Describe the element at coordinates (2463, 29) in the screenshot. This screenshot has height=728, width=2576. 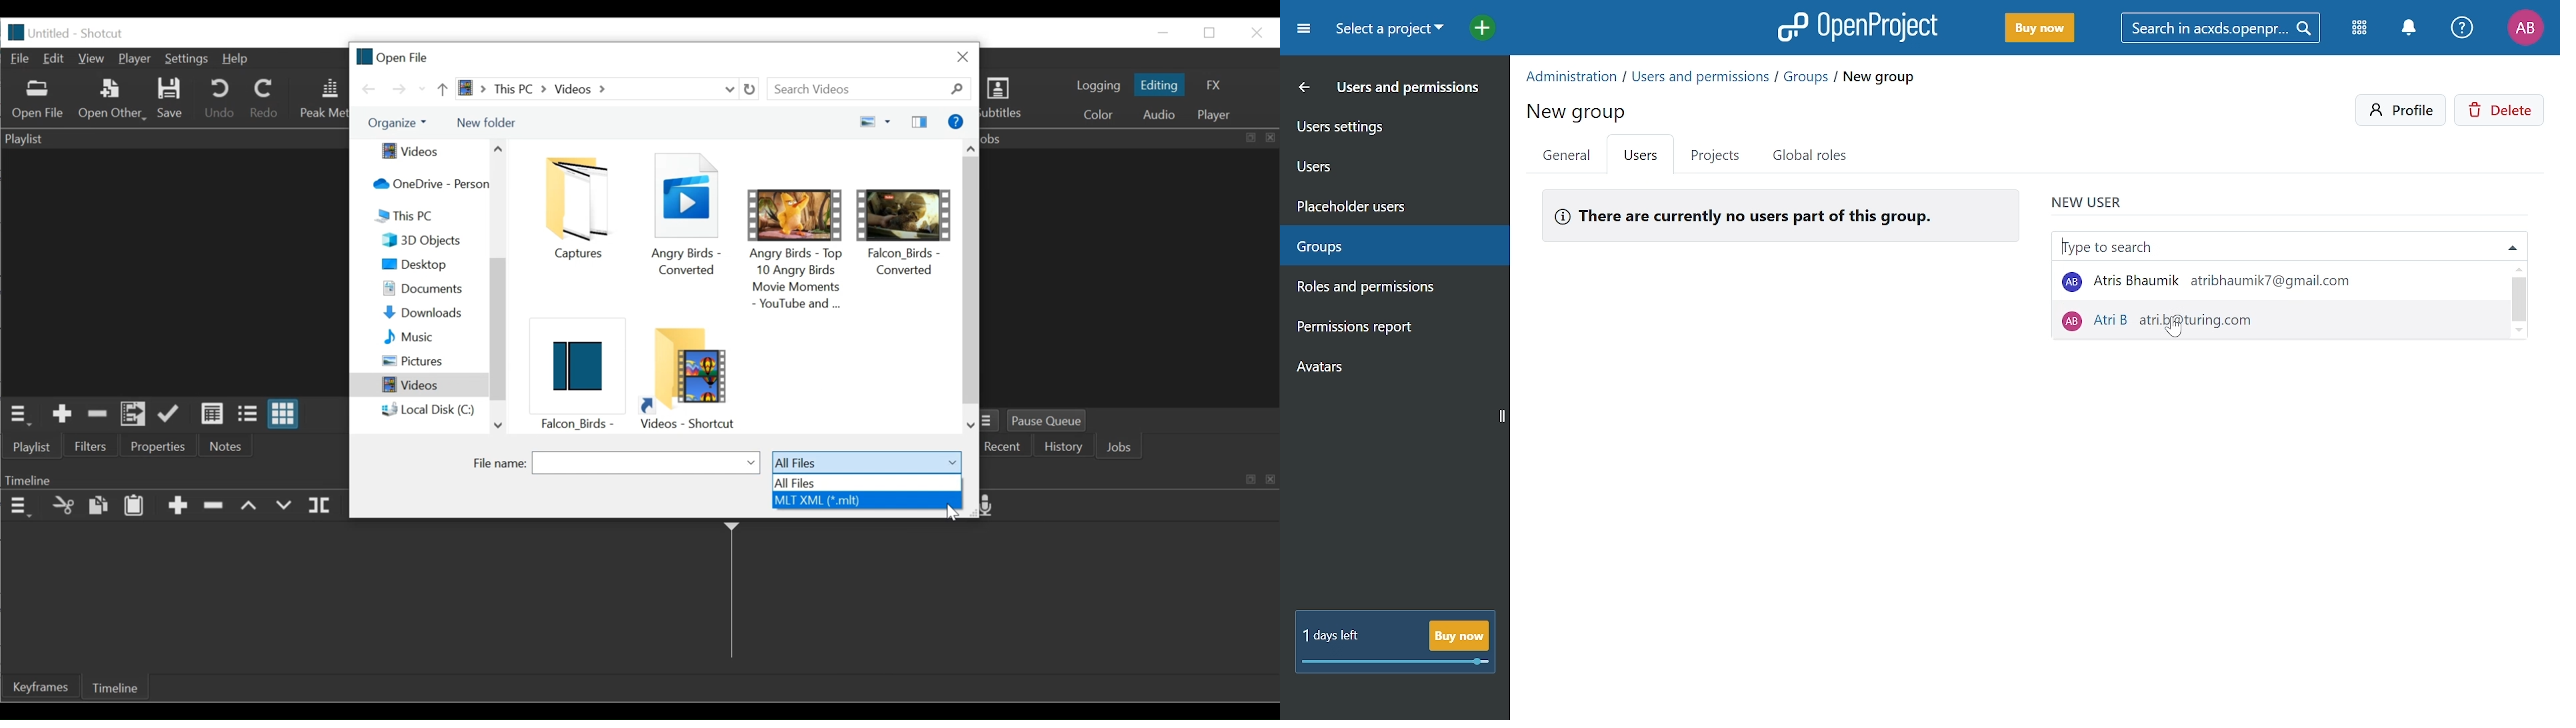
I see `Help` at that location.